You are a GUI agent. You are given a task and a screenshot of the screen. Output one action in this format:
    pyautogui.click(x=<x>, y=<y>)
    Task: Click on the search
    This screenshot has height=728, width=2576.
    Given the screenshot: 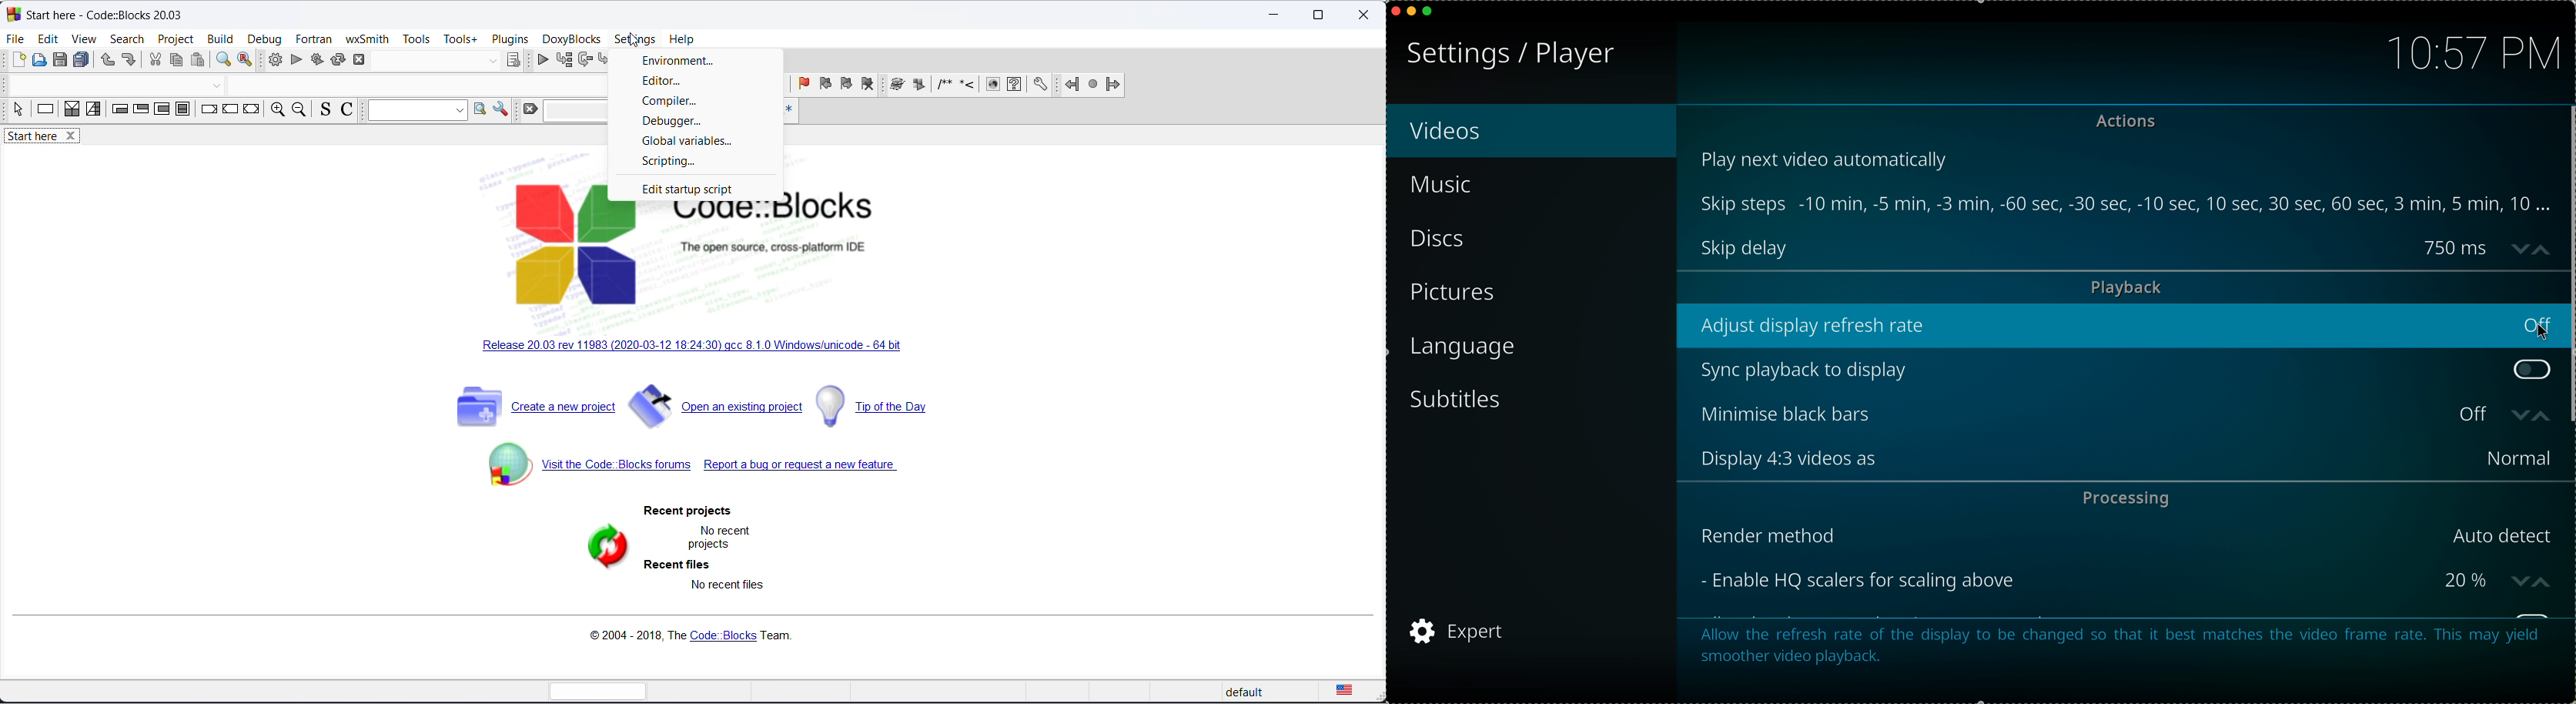 What is the action you would take?
    pyautogui.click(x=480, y=108)
    